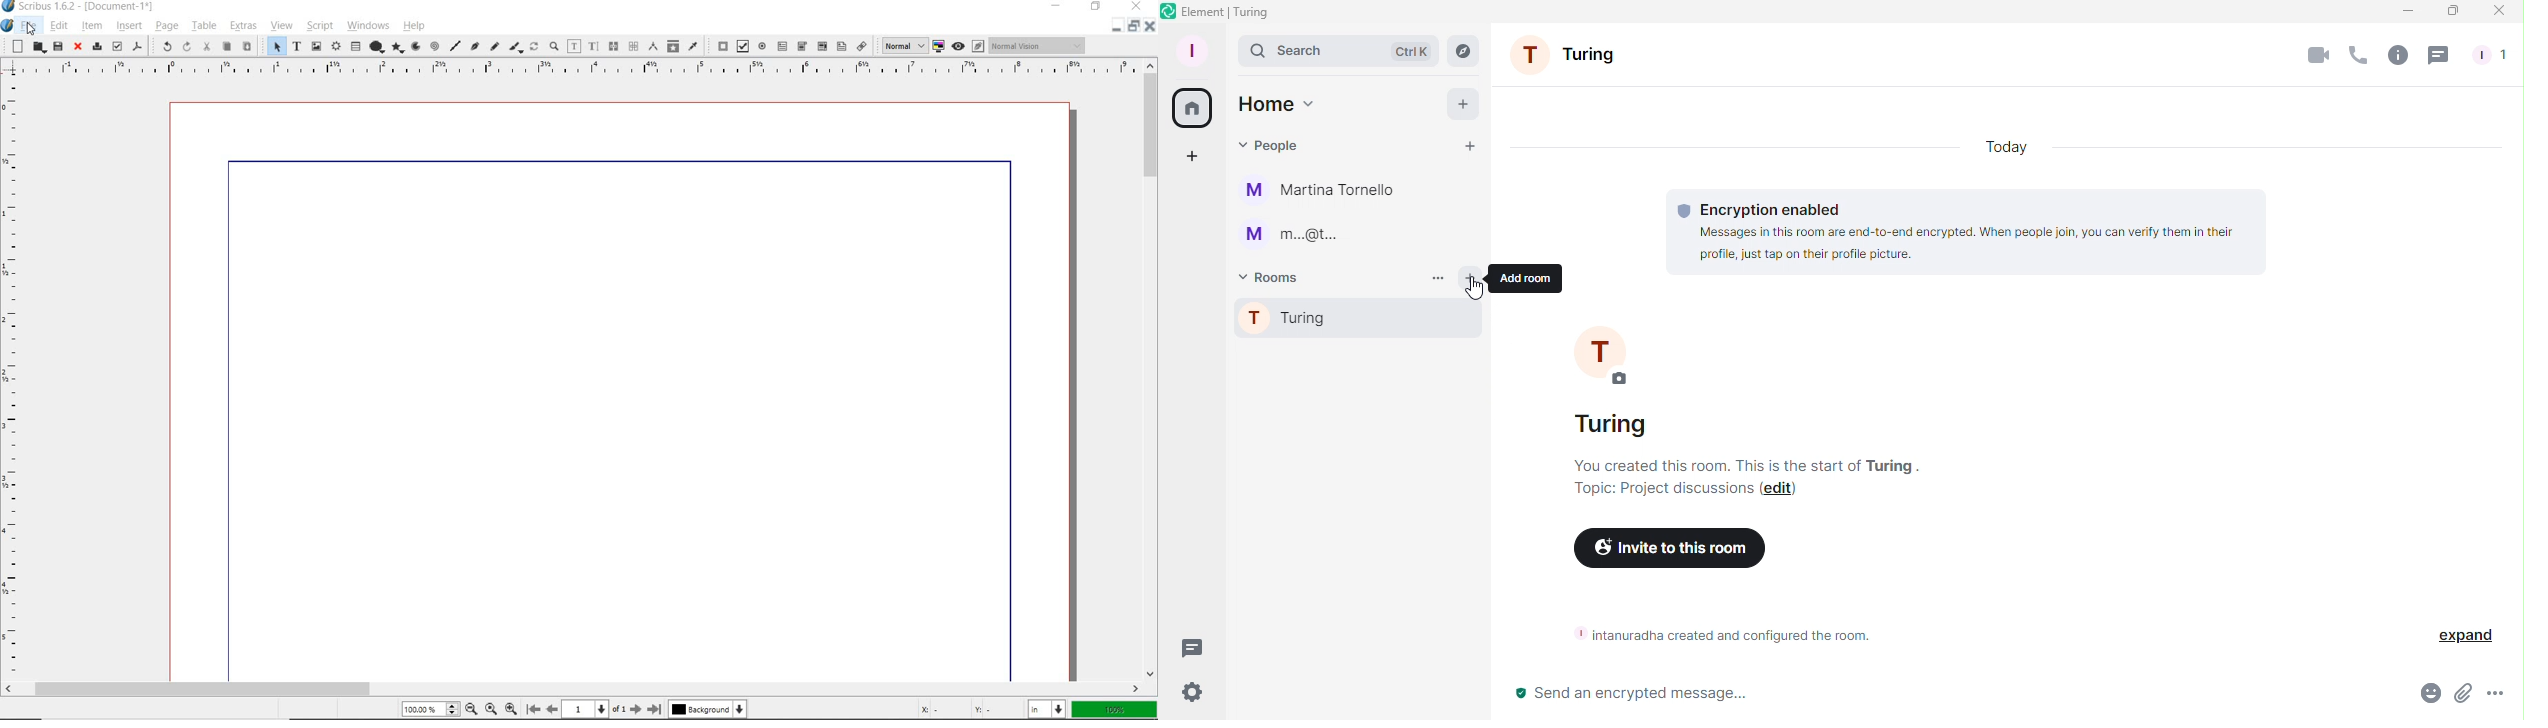  What do you see at coordinates (1715, 634) in the screenshot?
I see `Information` at bounding box center [1715, 634].